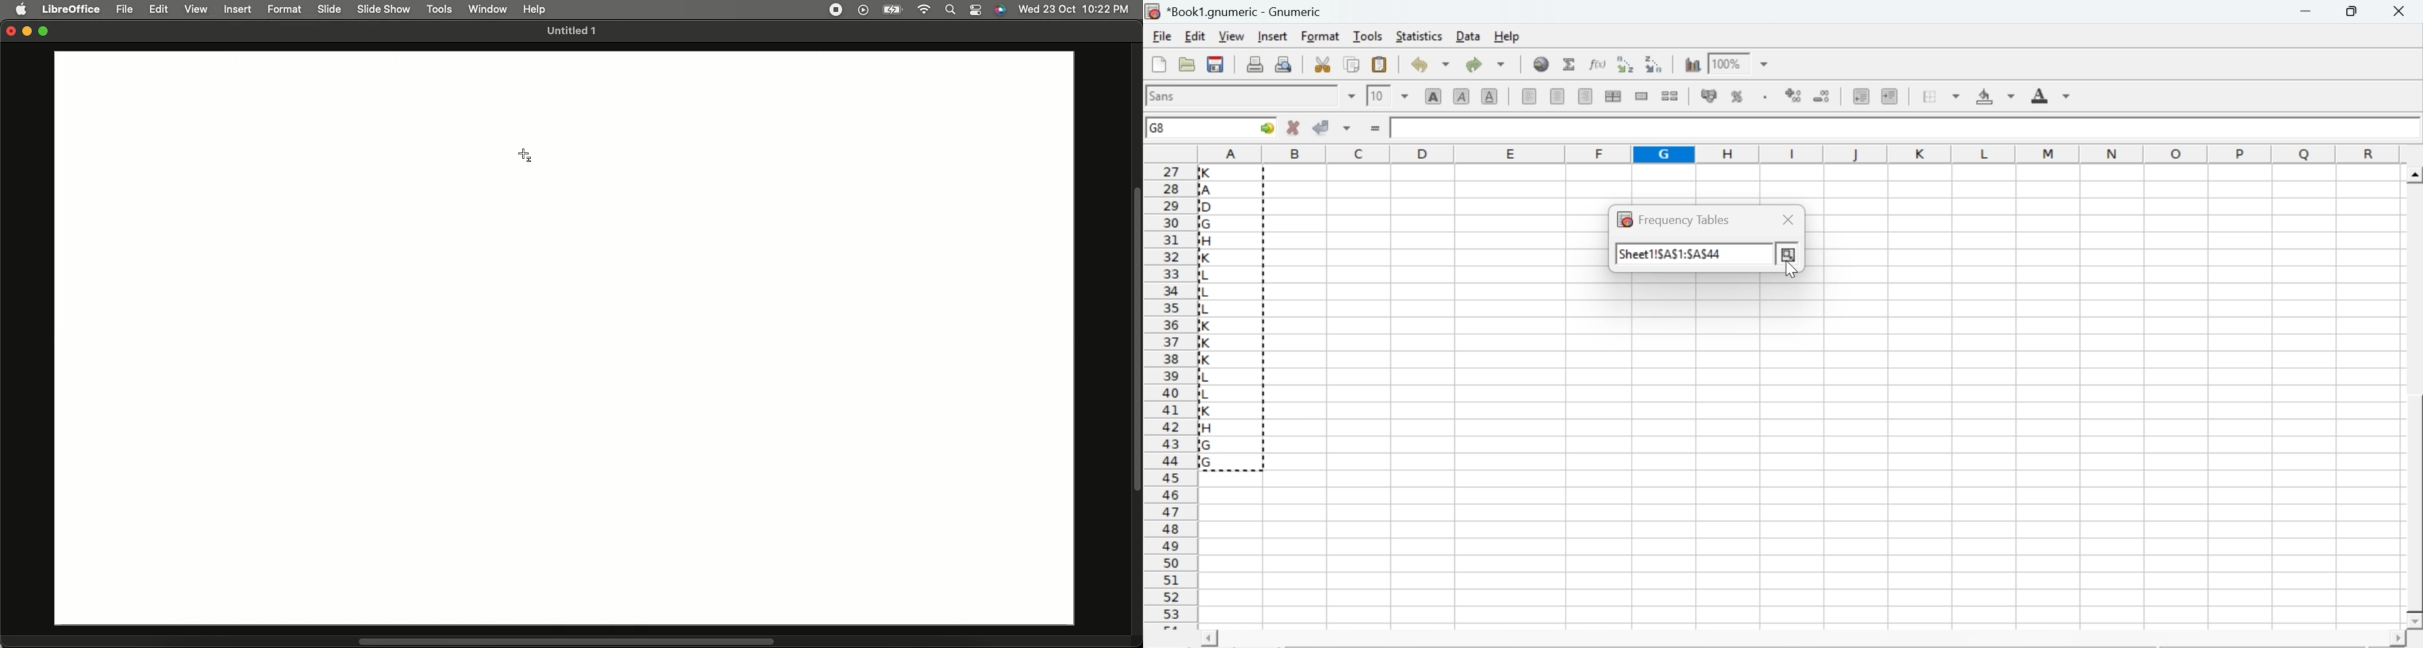 This screenshot has width=2436, height=672. What do you see at coordinates (1231, 35) in the screenshot?
I see `view` at bounding box center [1231, 35].